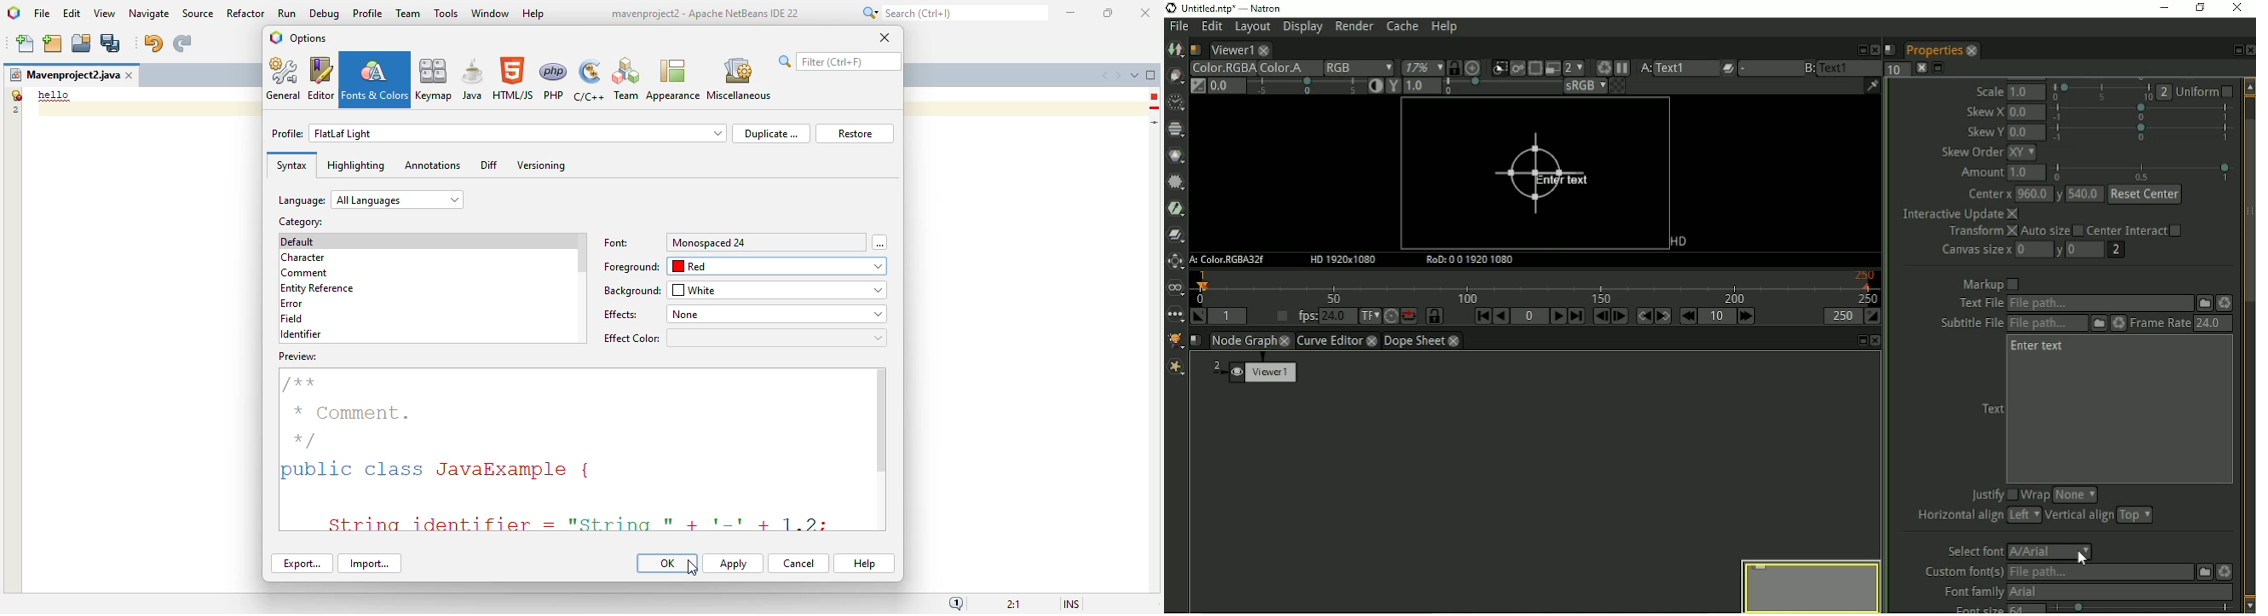 The image size is (2268, 616). Describe the element at coordinates (2224, 303) in the screenshot. I see `Reload the file` at that location.